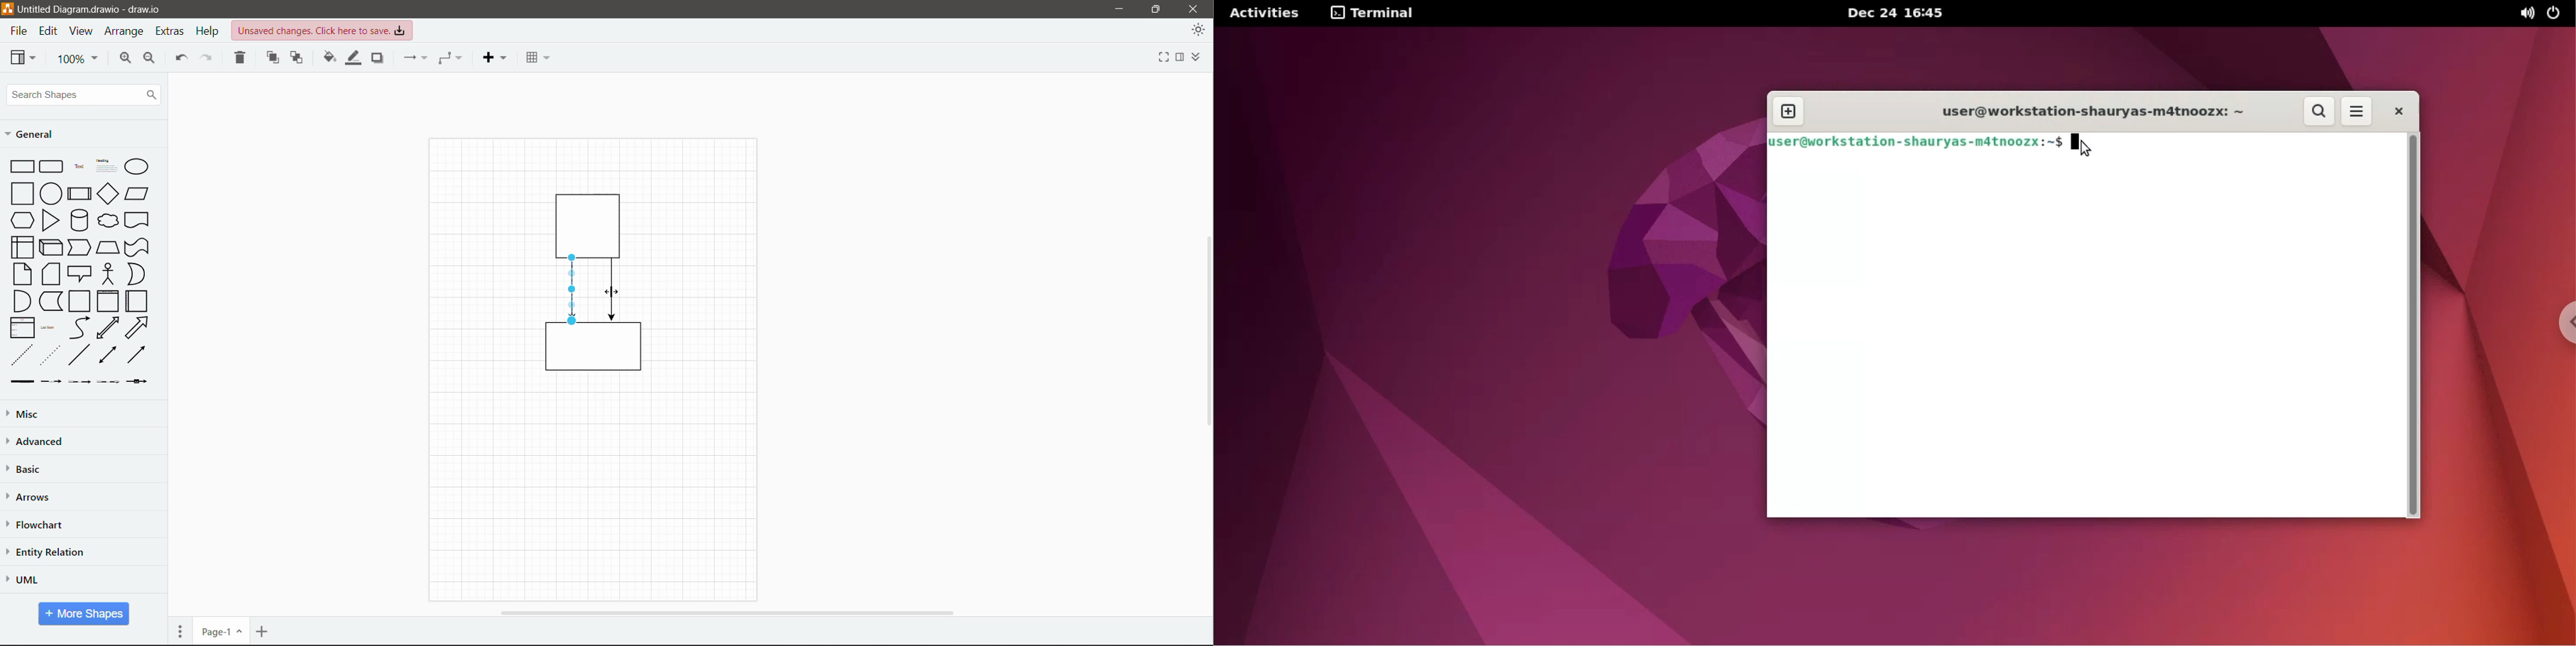 This screenshot has height=672, width=2576. What do you see at coordinates (107, 193) in the screenshot?
I see `Diamond` at bounding box center [107, 193].